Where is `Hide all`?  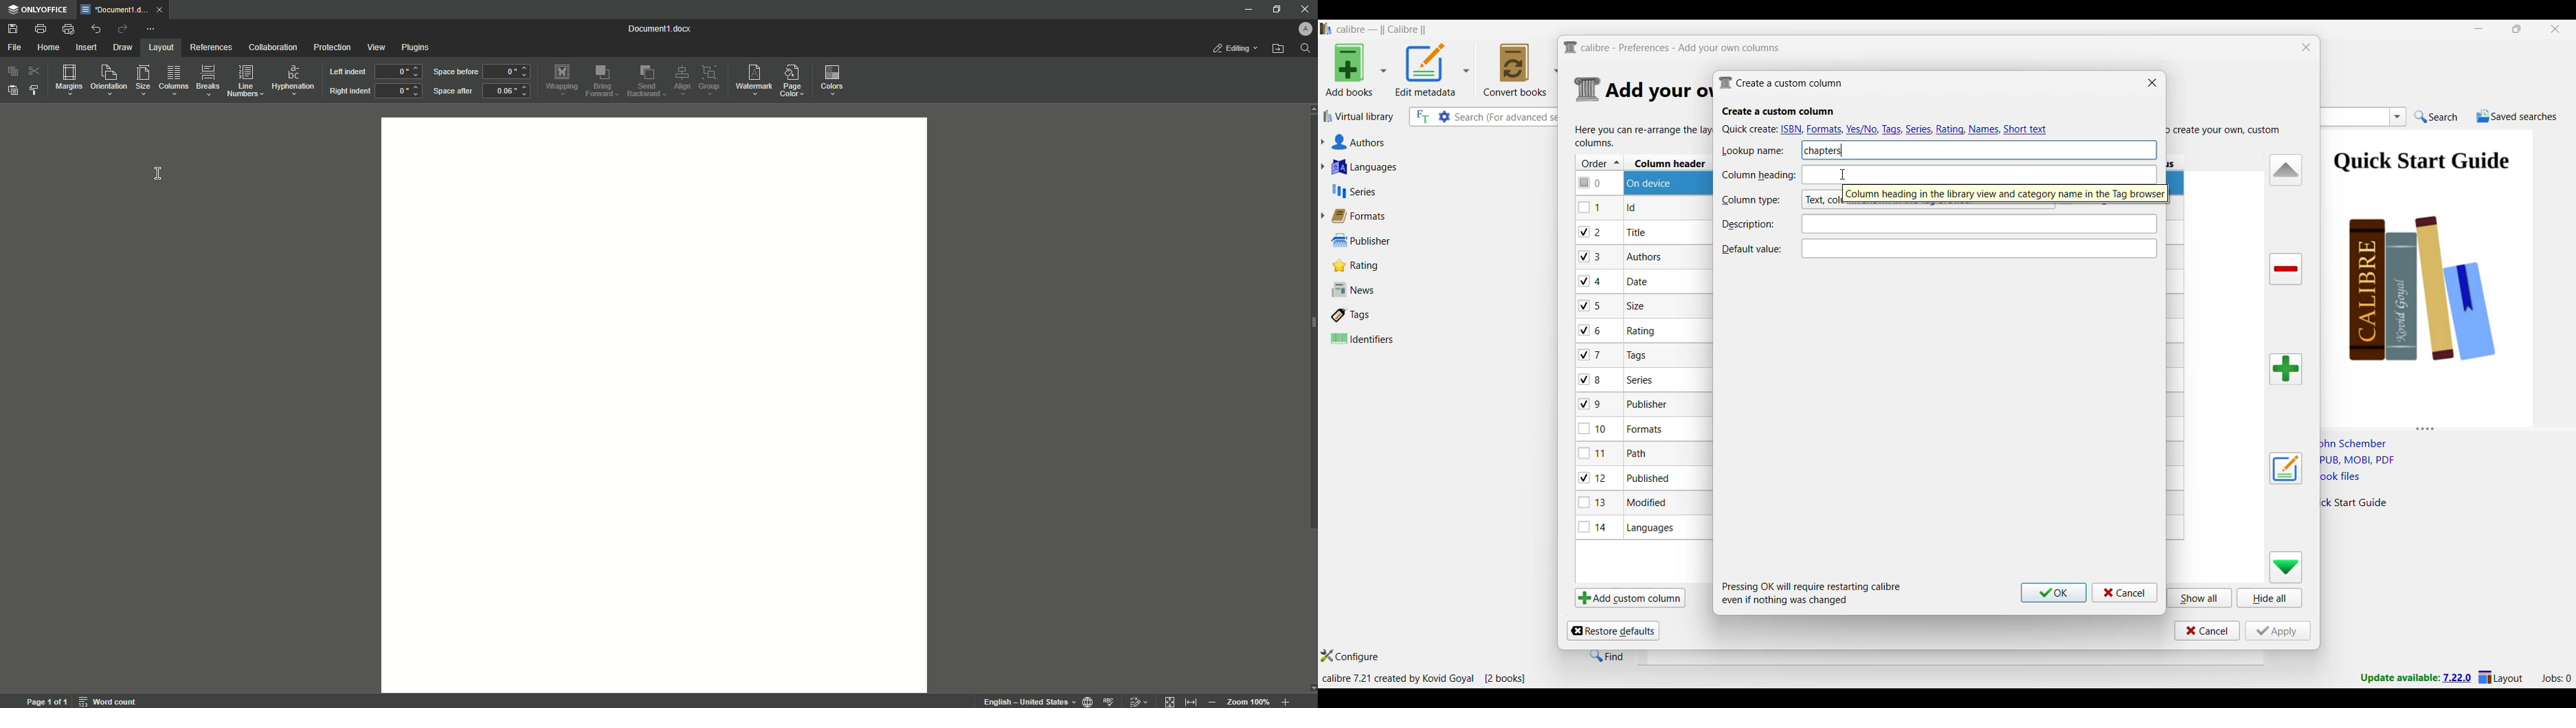
Hide all is located at coordinates (2269, 598).